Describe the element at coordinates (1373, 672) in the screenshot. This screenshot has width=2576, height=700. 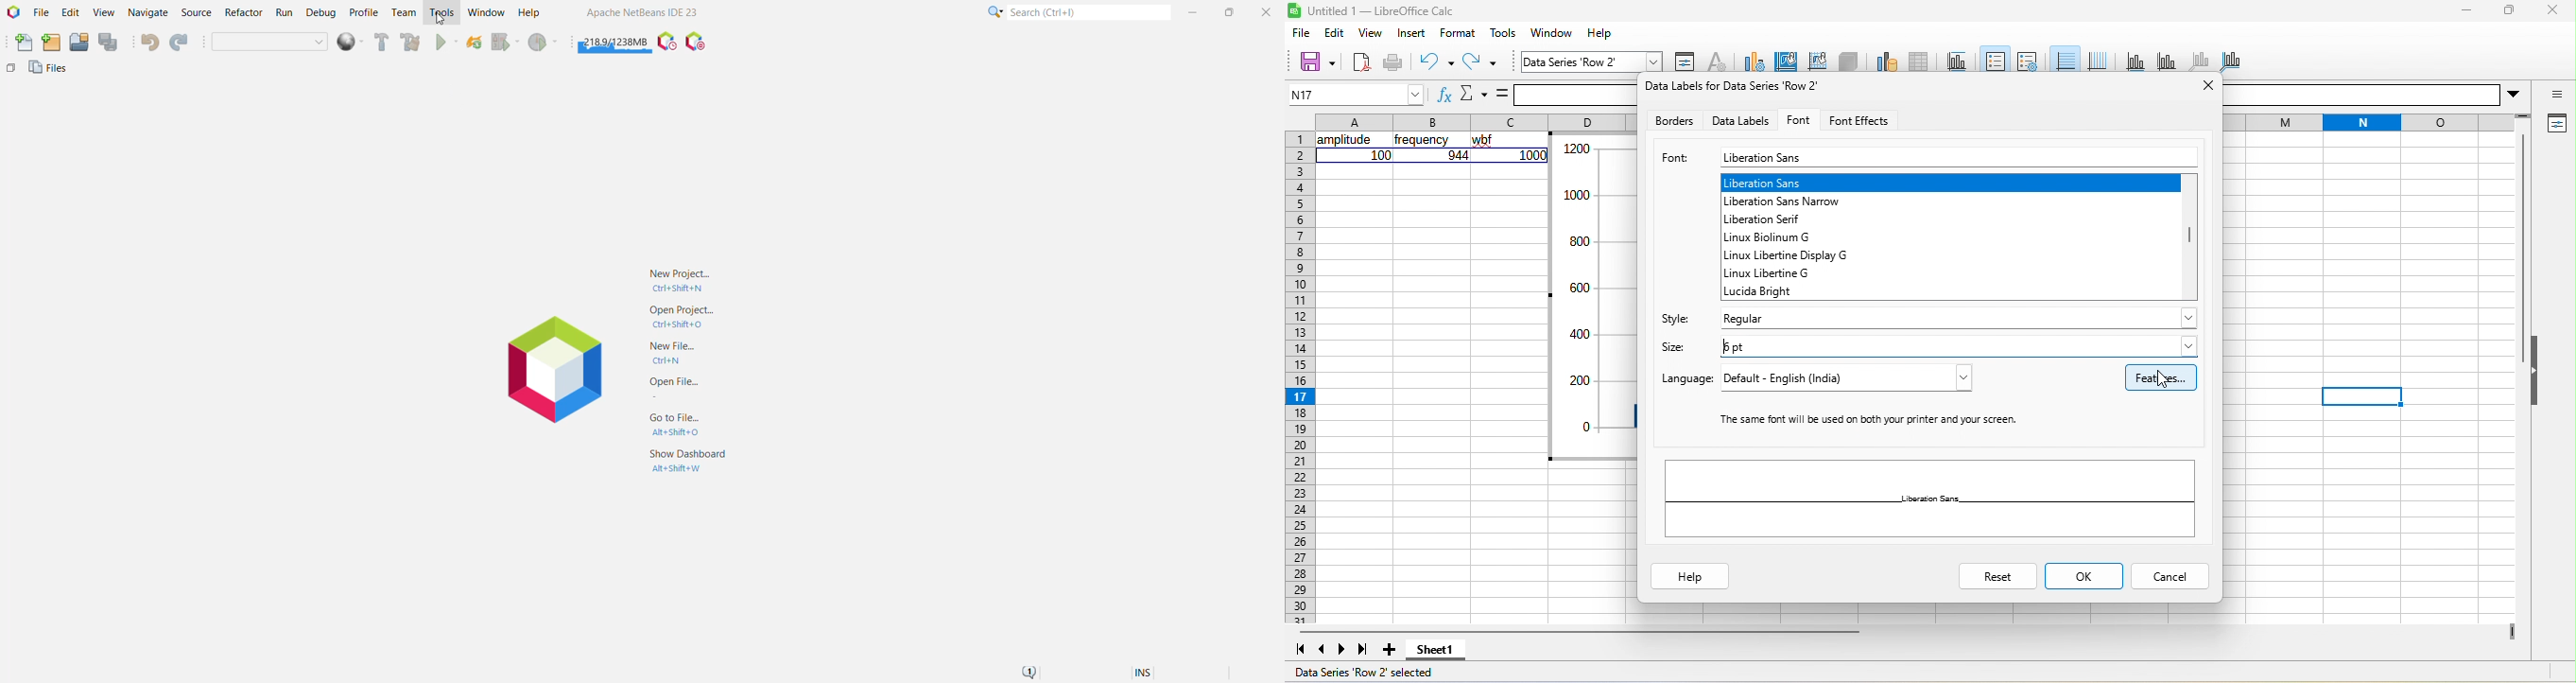
I see `data series row 2 selected` at that location.